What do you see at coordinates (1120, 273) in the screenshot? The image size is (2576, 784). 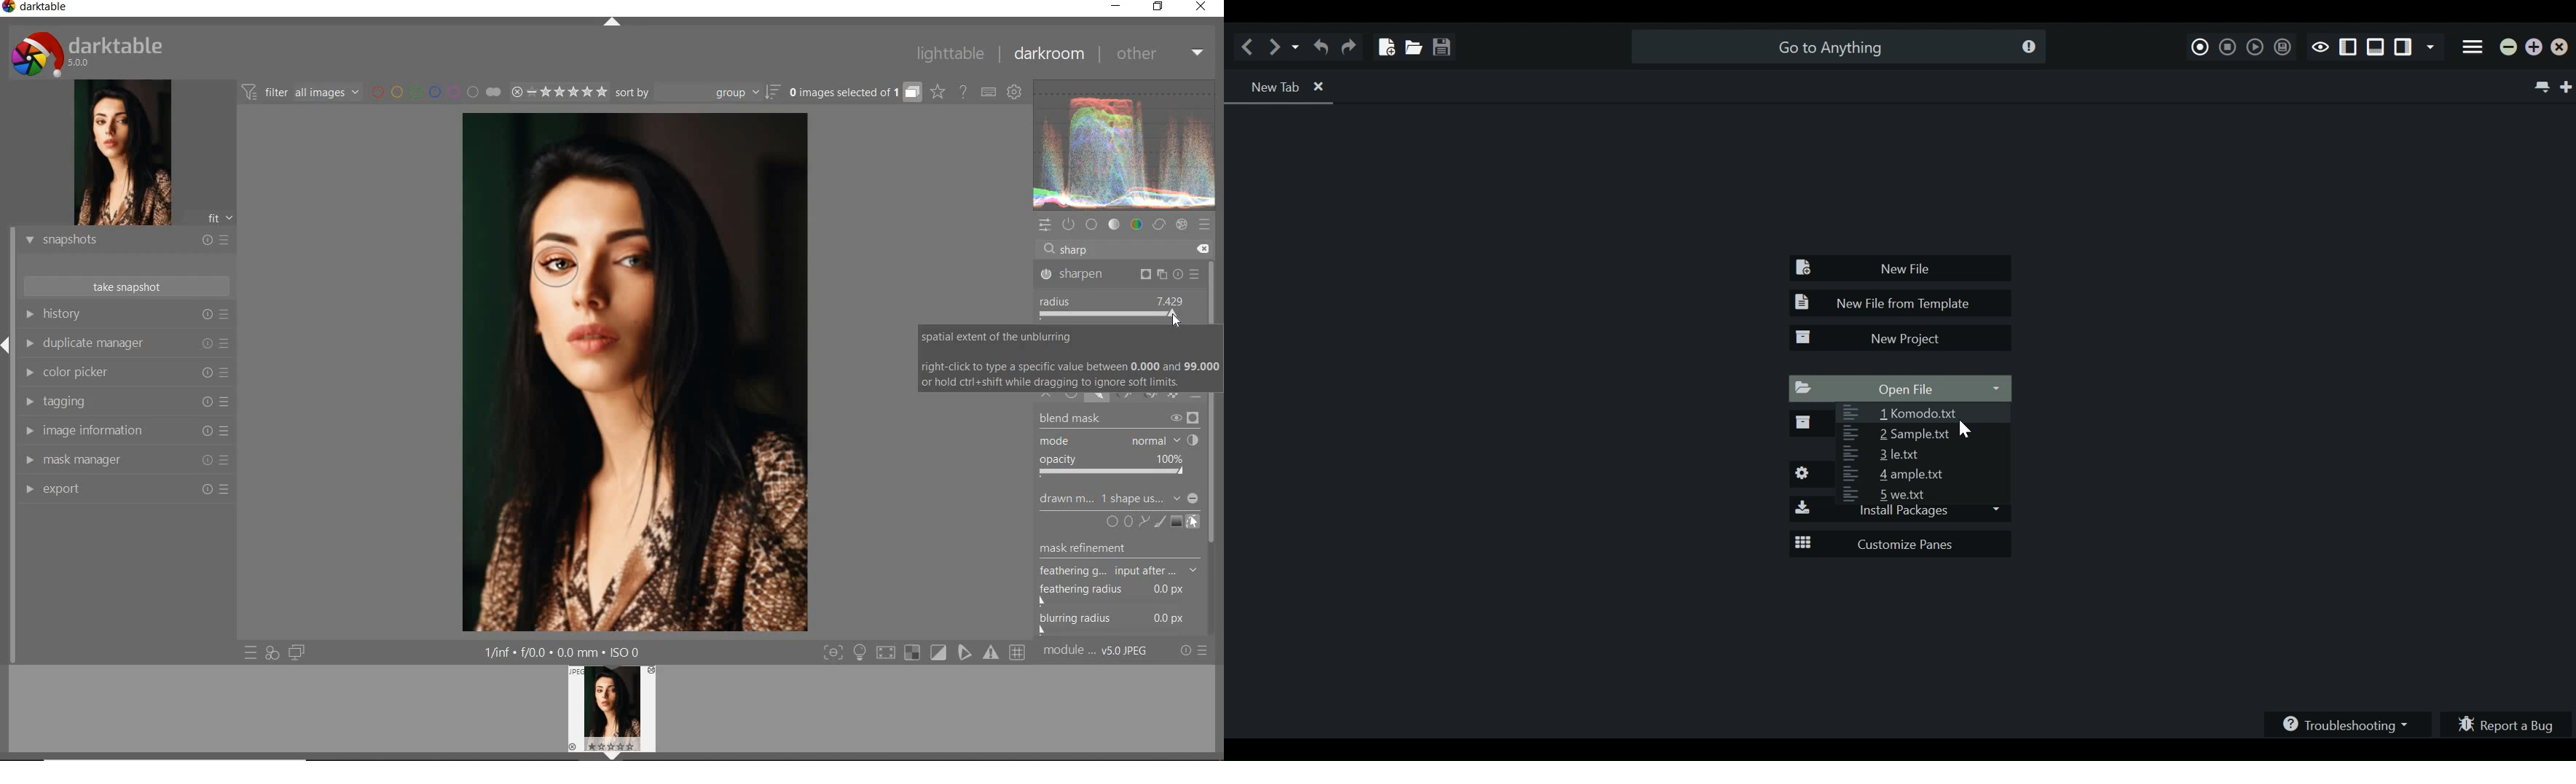 I see `sharpen` at bounding box center [1120, 273].